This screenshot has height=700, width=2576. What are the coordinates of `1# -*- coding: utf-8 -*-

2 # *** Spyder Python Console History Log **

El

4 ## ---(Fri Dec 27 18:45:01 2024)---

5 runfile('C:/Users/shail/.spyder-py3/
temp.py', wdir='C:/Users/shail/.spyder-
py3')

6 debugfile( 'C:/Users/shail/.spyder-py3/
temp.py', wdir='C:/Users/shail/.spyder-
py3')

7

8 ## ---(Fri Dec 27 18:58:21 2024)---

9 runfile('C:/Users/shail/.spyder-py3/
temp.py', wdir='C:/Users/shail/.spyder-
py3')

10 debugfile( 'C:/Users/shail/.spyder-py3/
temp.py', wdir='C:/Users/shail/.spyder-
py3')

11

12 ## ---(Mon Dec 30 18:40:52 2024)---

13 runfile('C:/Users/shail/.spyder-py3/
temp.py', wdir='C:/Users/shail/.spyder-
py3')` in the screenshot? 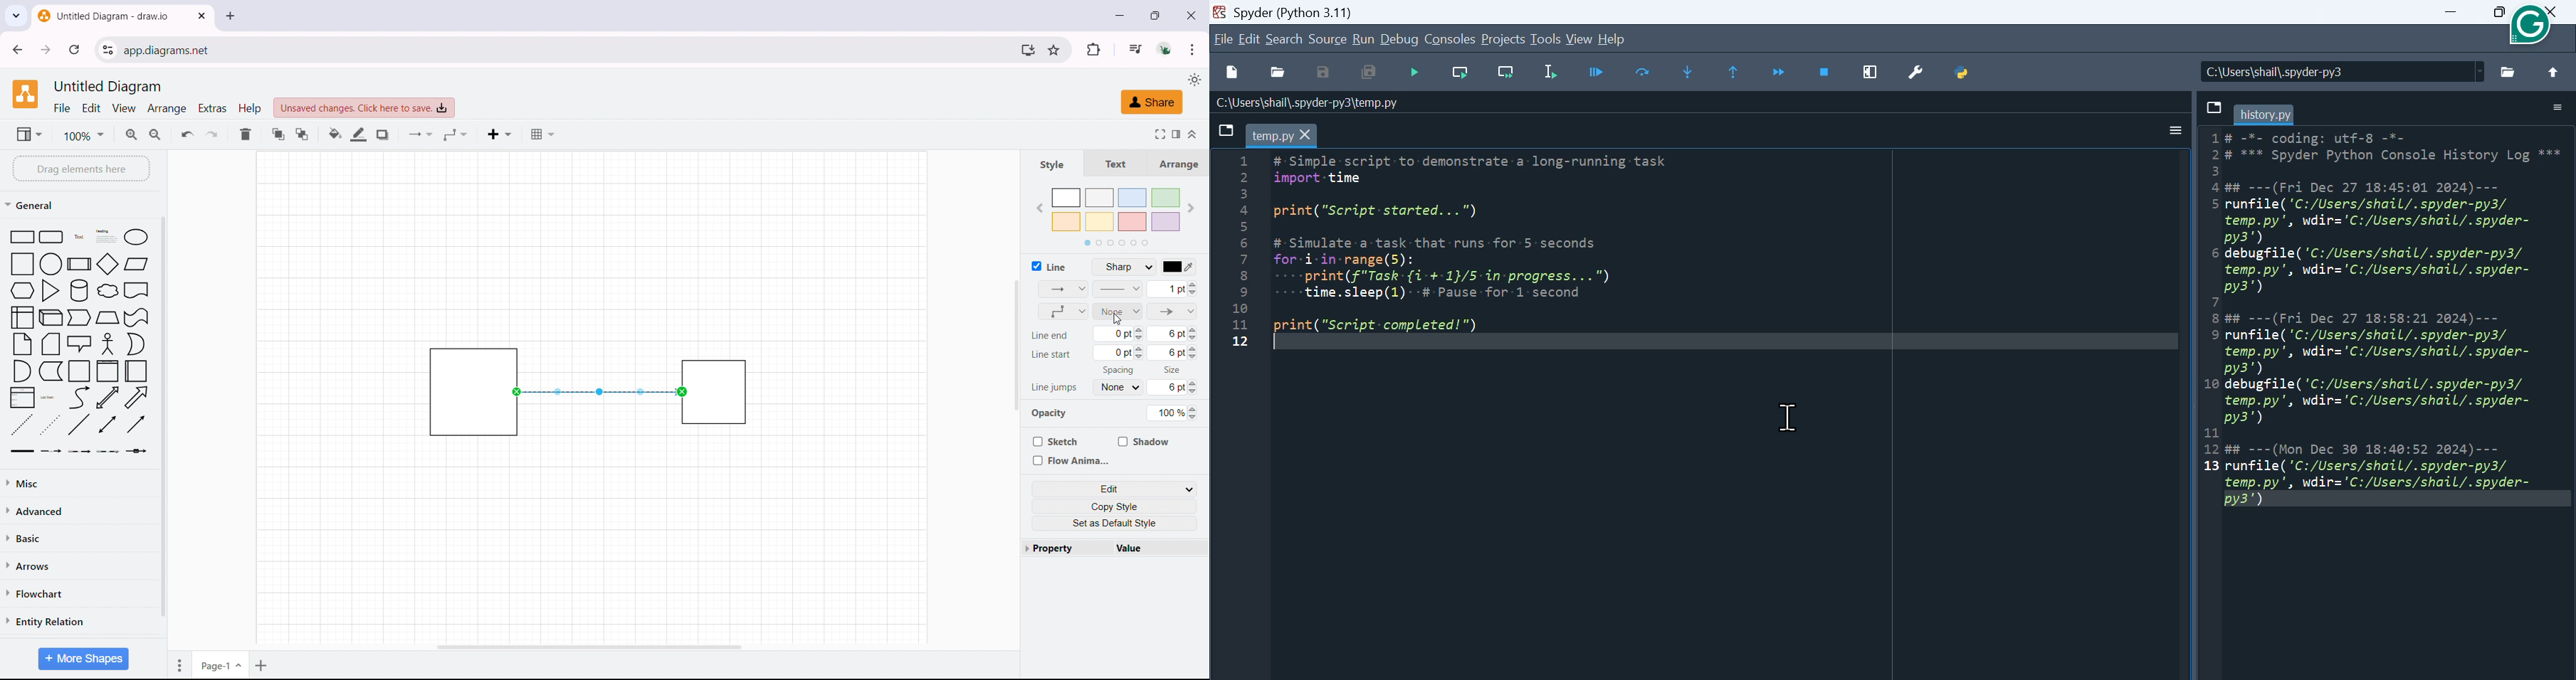 It's located at (2387, 321).